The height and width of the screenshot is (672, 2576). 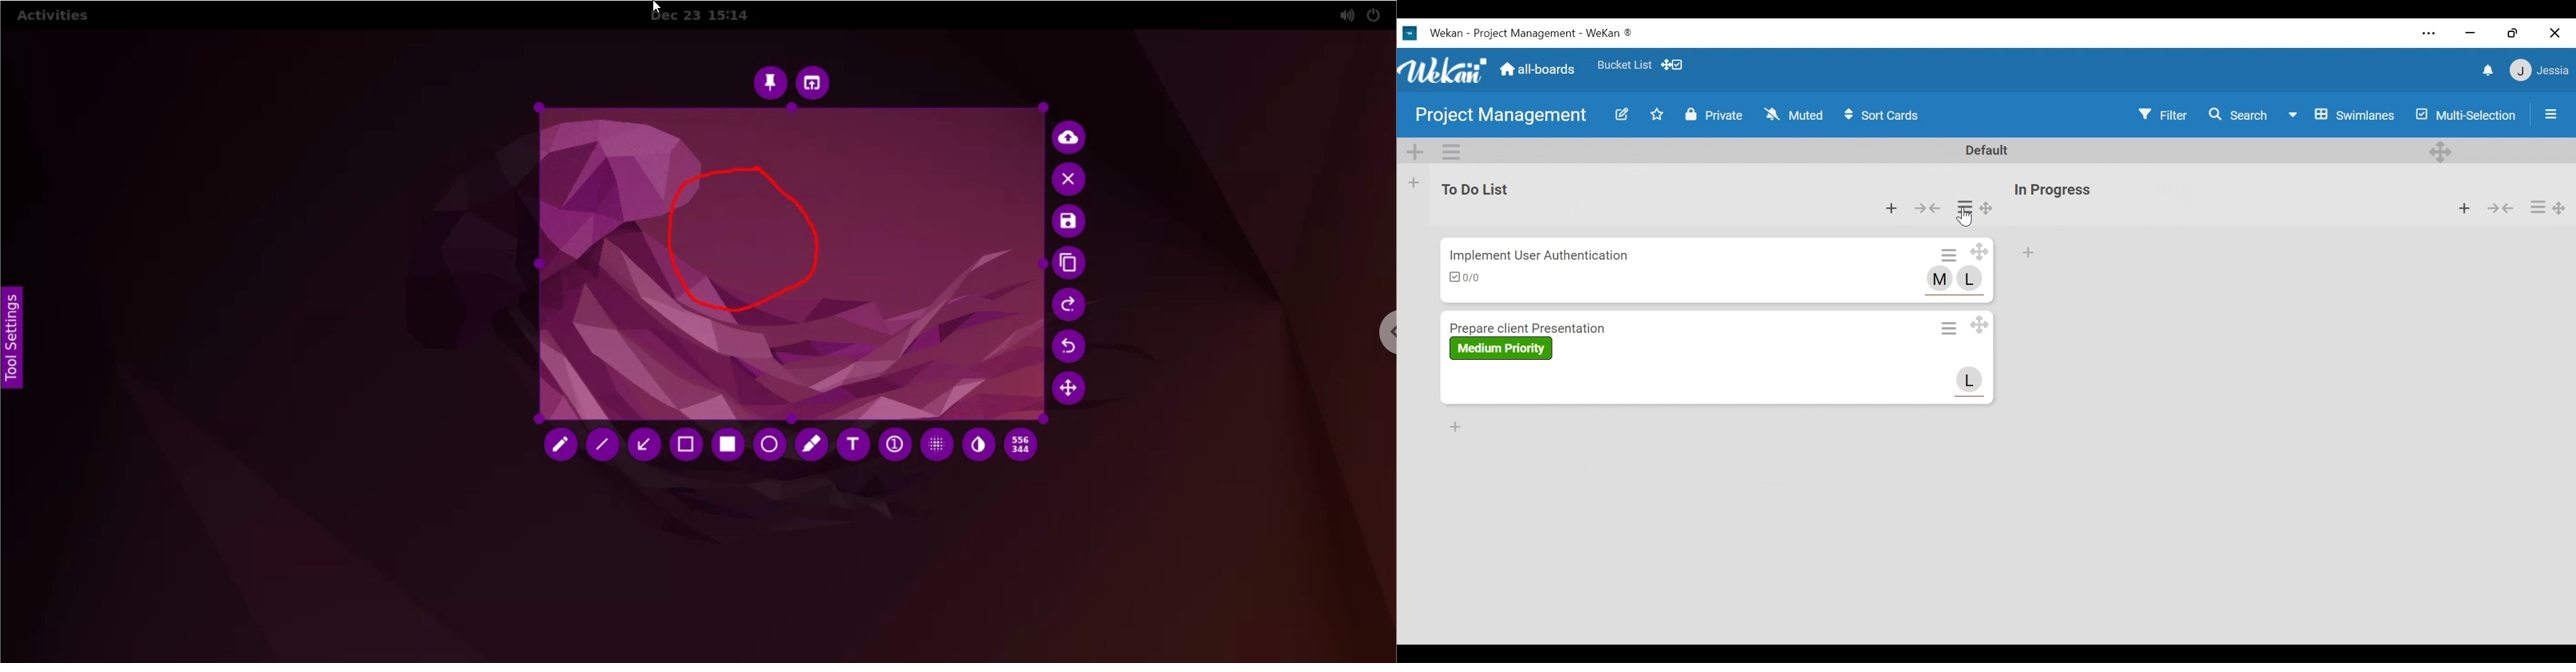 What do you see at coordinates (1891, 208) in the screenshot?
I see `Add card to the top of list` at bounding box center [1891, 208].